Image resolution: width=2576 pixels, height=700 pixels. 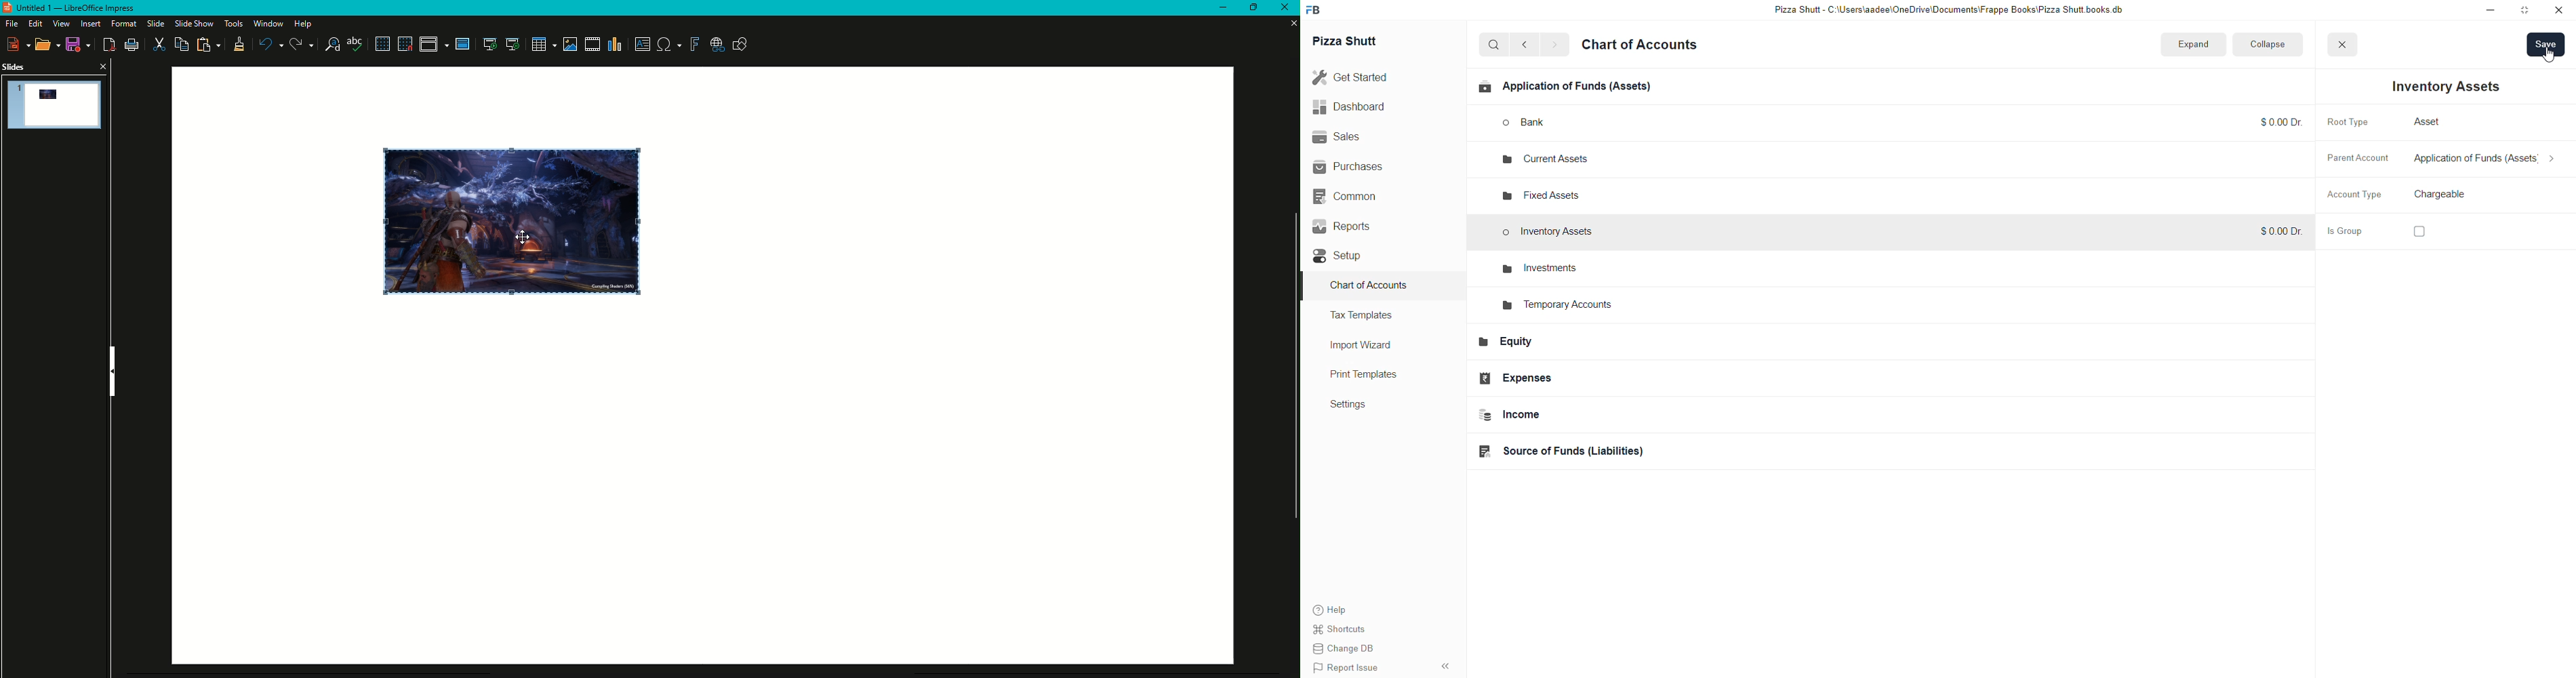 What do you see at coordinates (102, 65) in the screenshot?
I see `Close` at bounding box center [102, 65].